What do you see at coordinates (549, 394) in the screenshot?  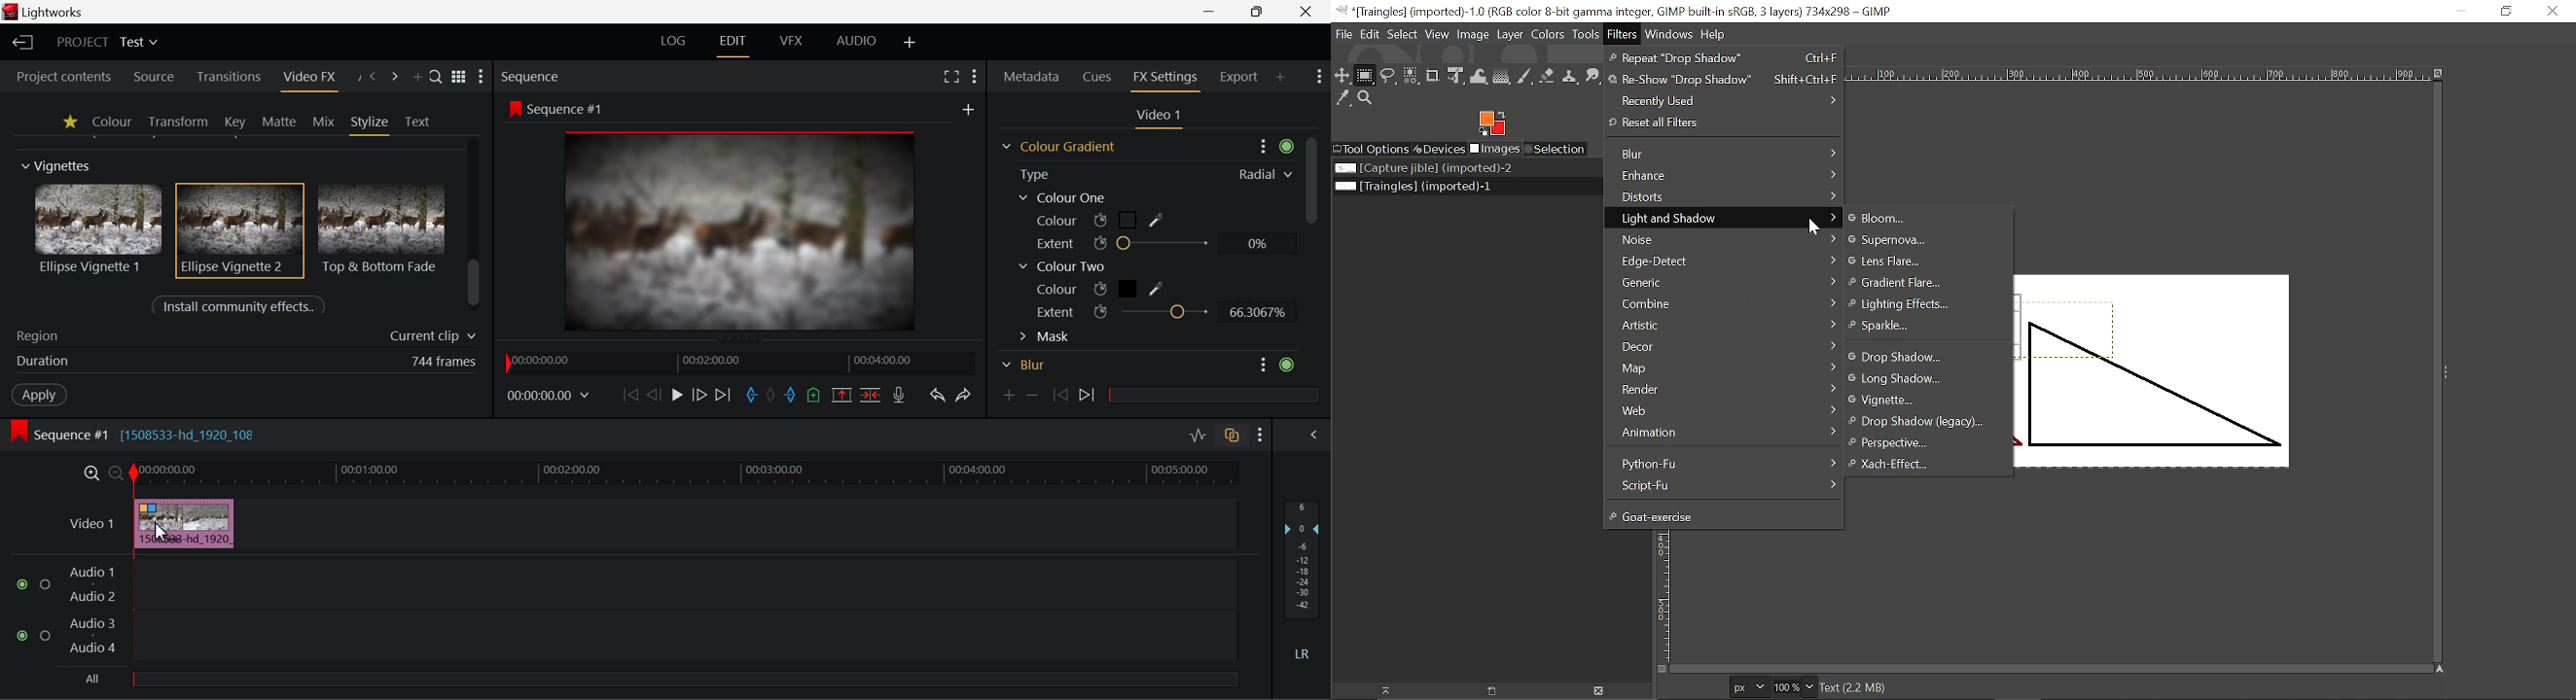 I see `Frame Time` at bounding box center [549, 394].